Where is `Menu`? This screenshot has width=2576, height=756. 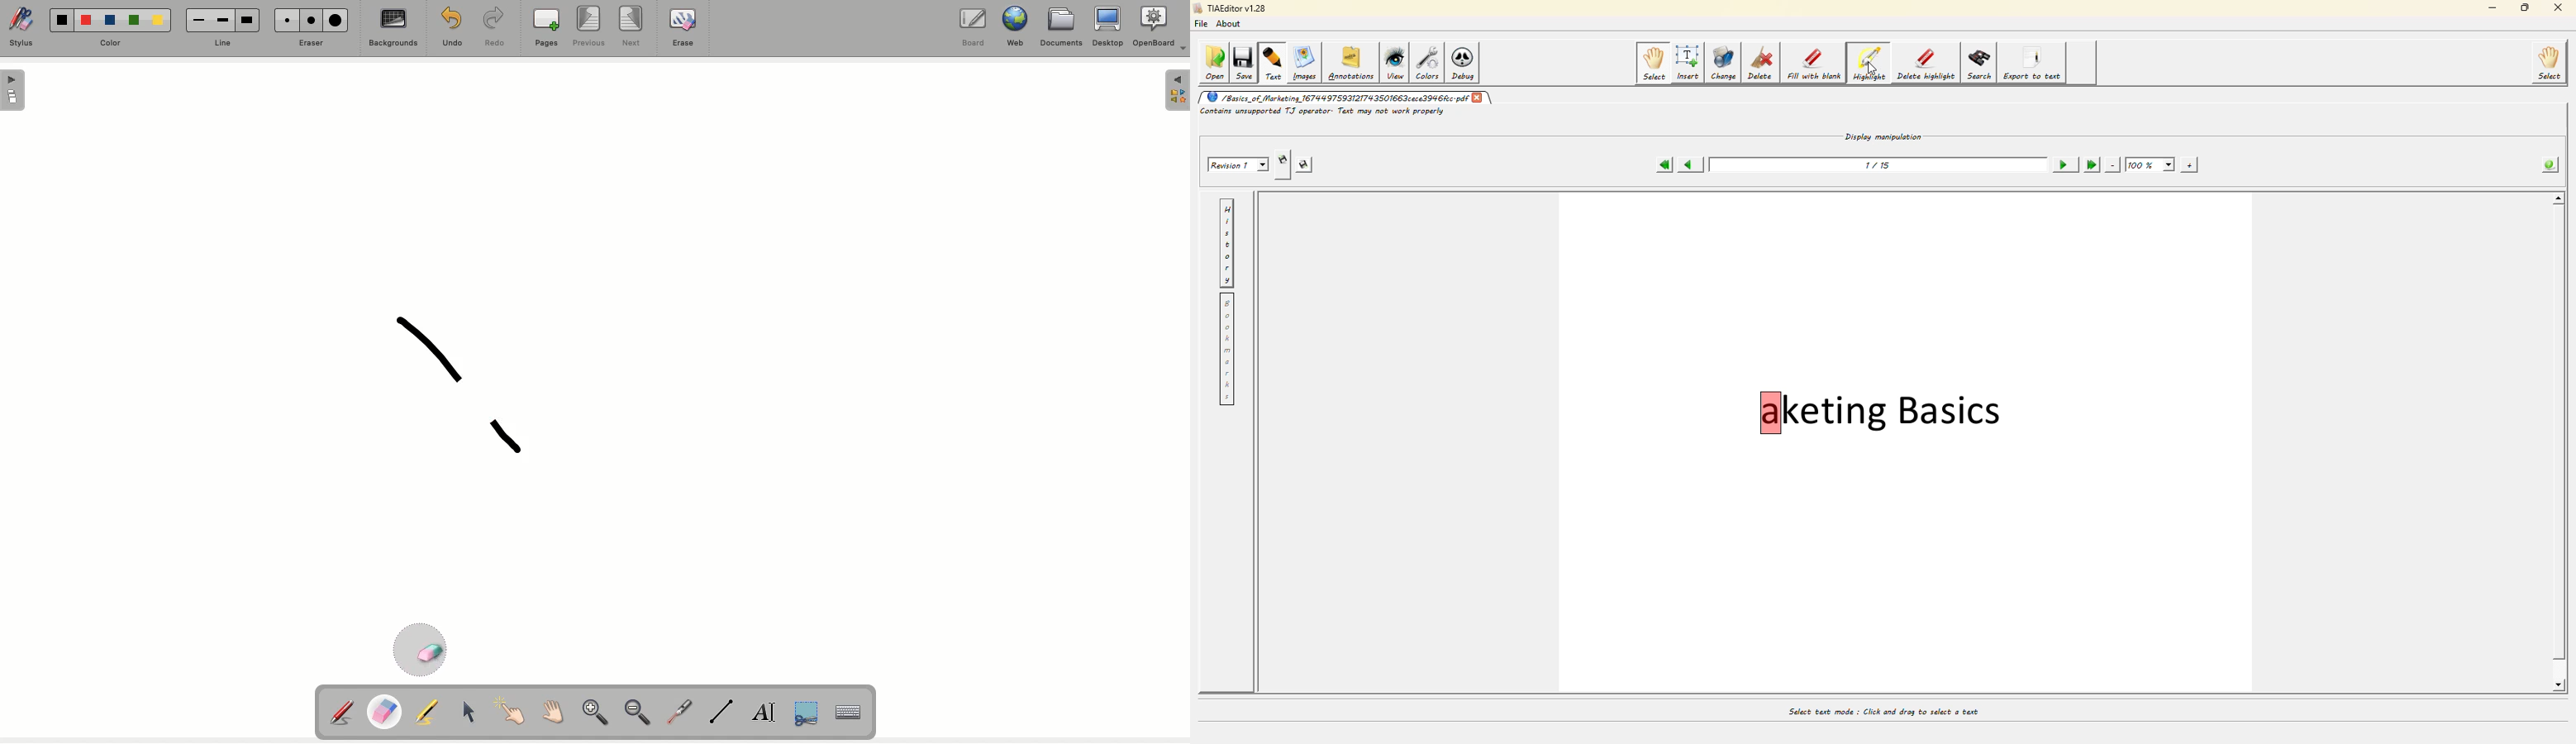 Menu is located at coordinates (1177, 92).